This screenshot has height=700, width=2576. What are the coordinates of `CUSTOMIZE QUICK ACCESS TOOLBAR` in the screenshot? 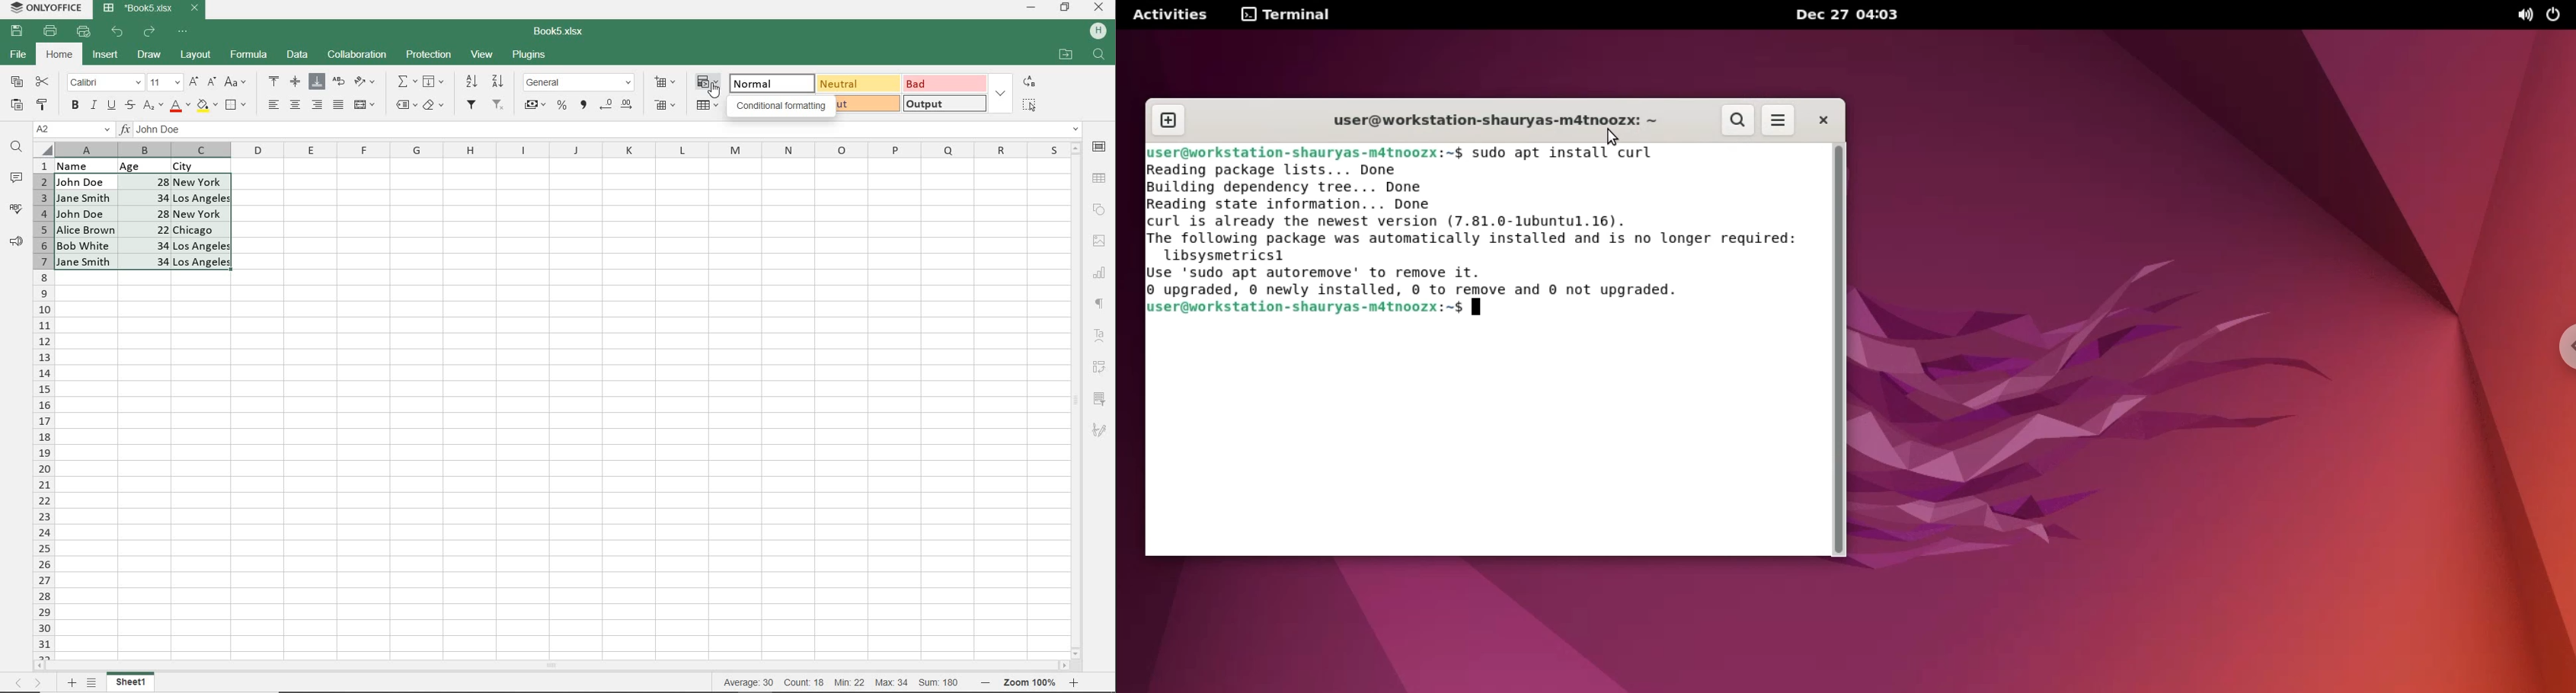 It's located at (187, 31).